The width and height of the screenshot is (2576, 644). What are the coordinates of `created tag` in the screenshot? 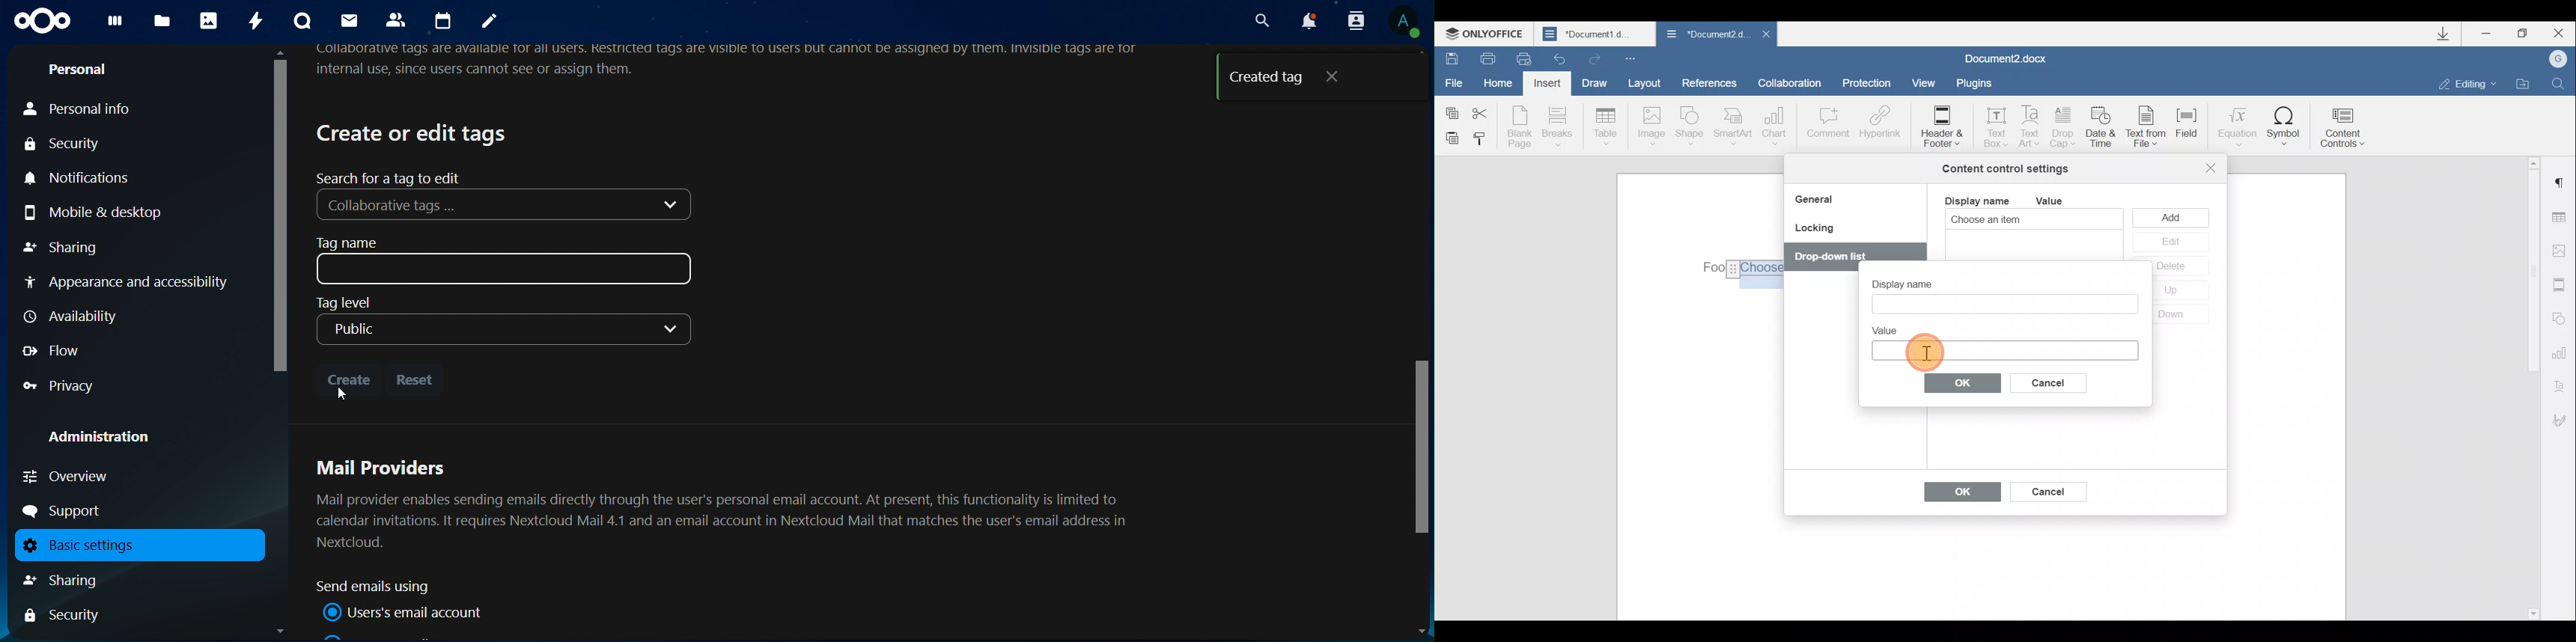 It's located at (1294, 78).